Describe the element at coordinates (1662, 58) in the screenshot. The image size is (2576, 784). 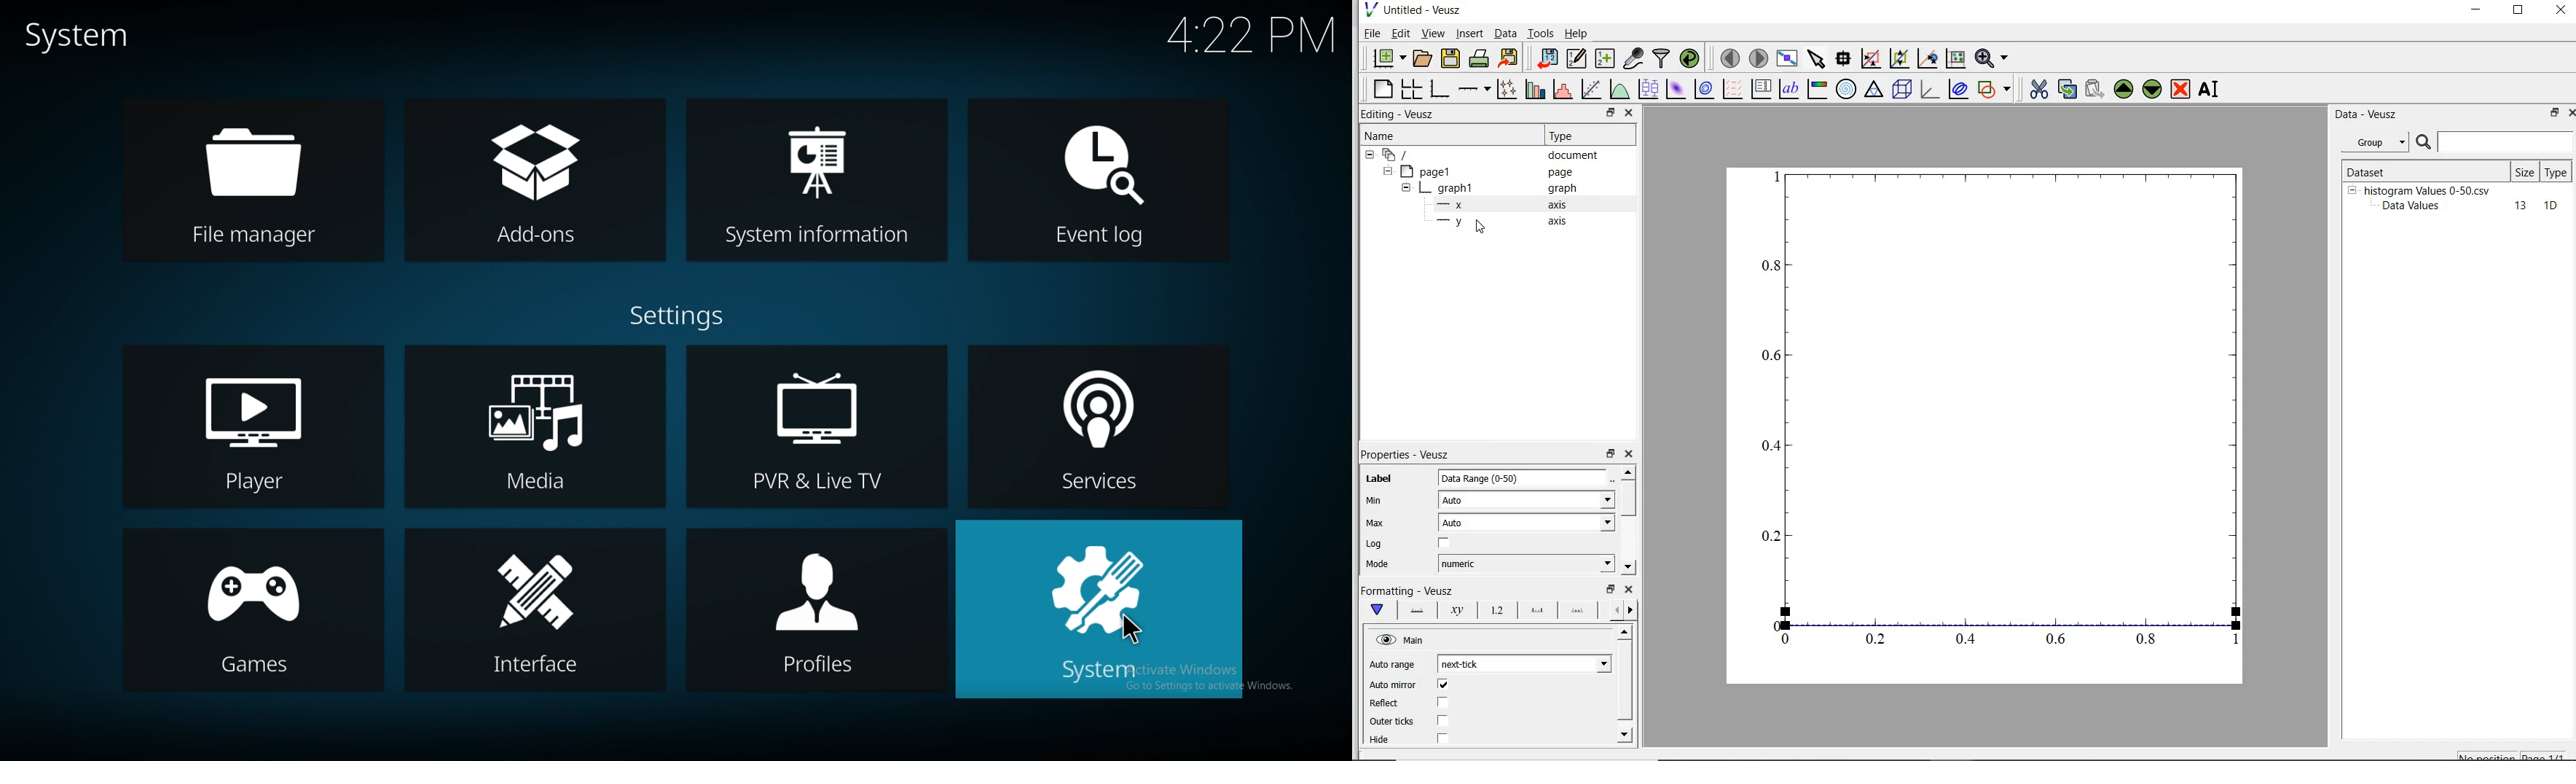
I see `filter data` at that location.